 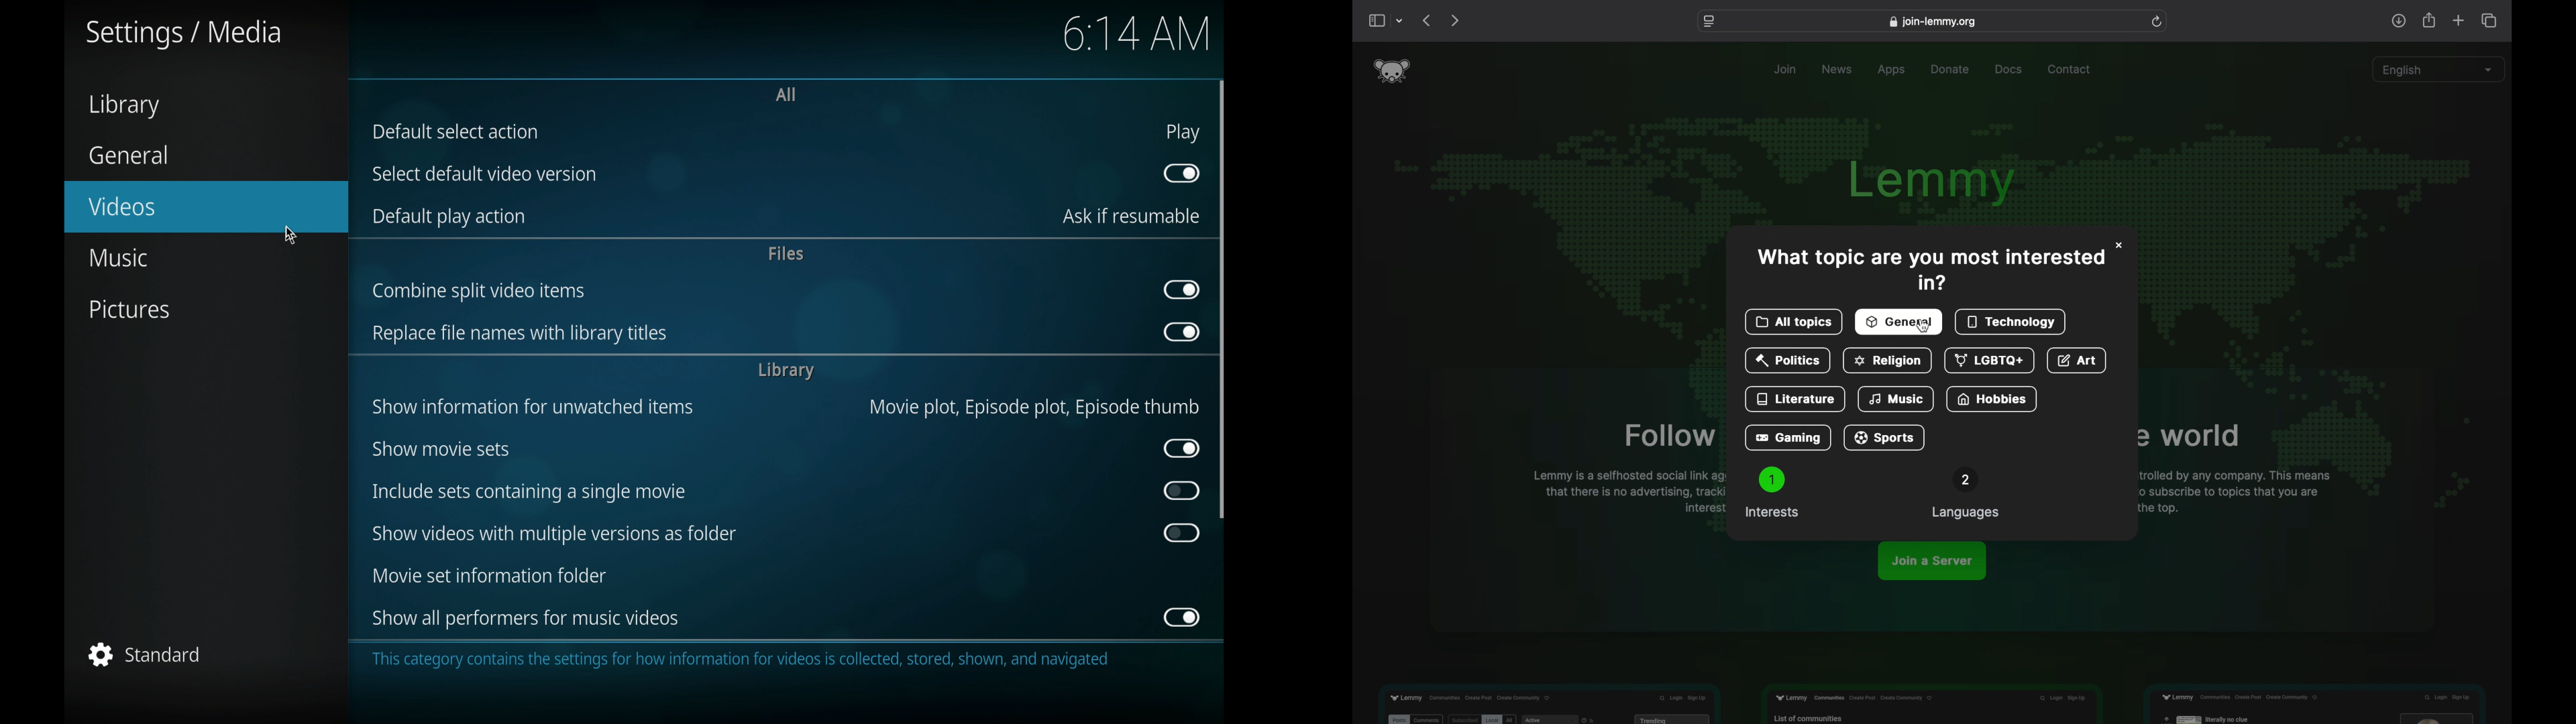 I want to click on show movie sets, so click(x=441, y=450).